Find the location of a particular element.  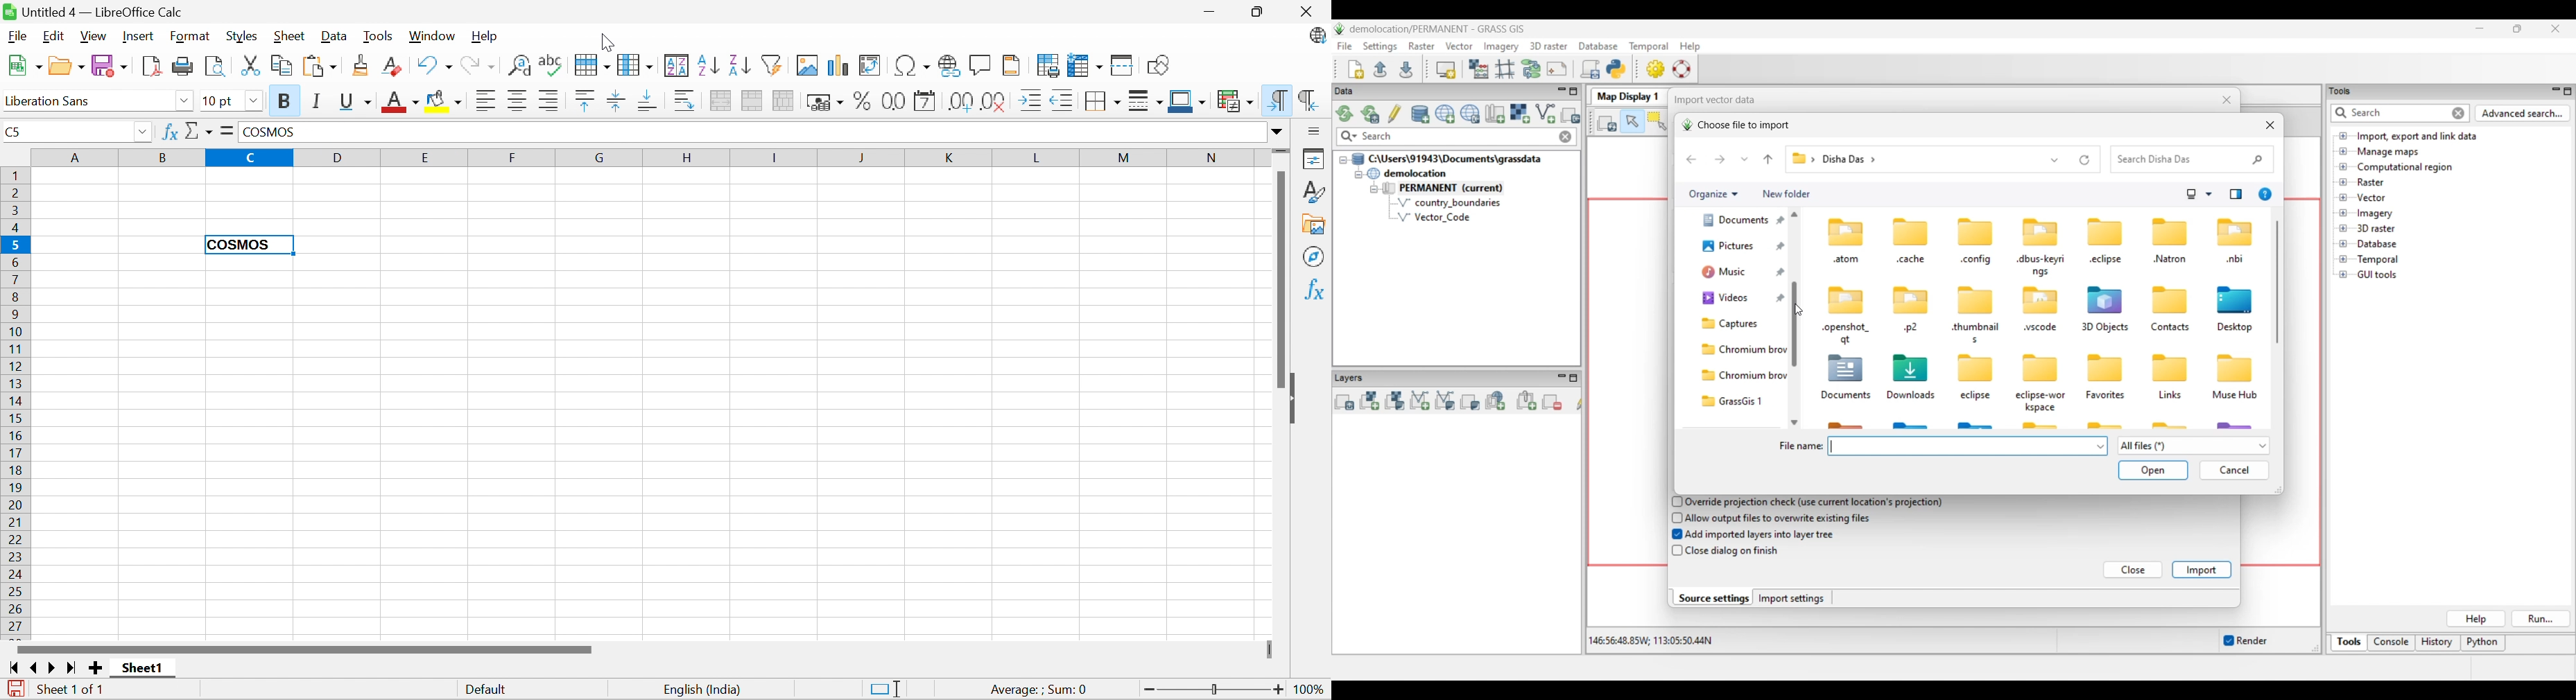

Left-To-Right is located at coordinates (1279, 100).